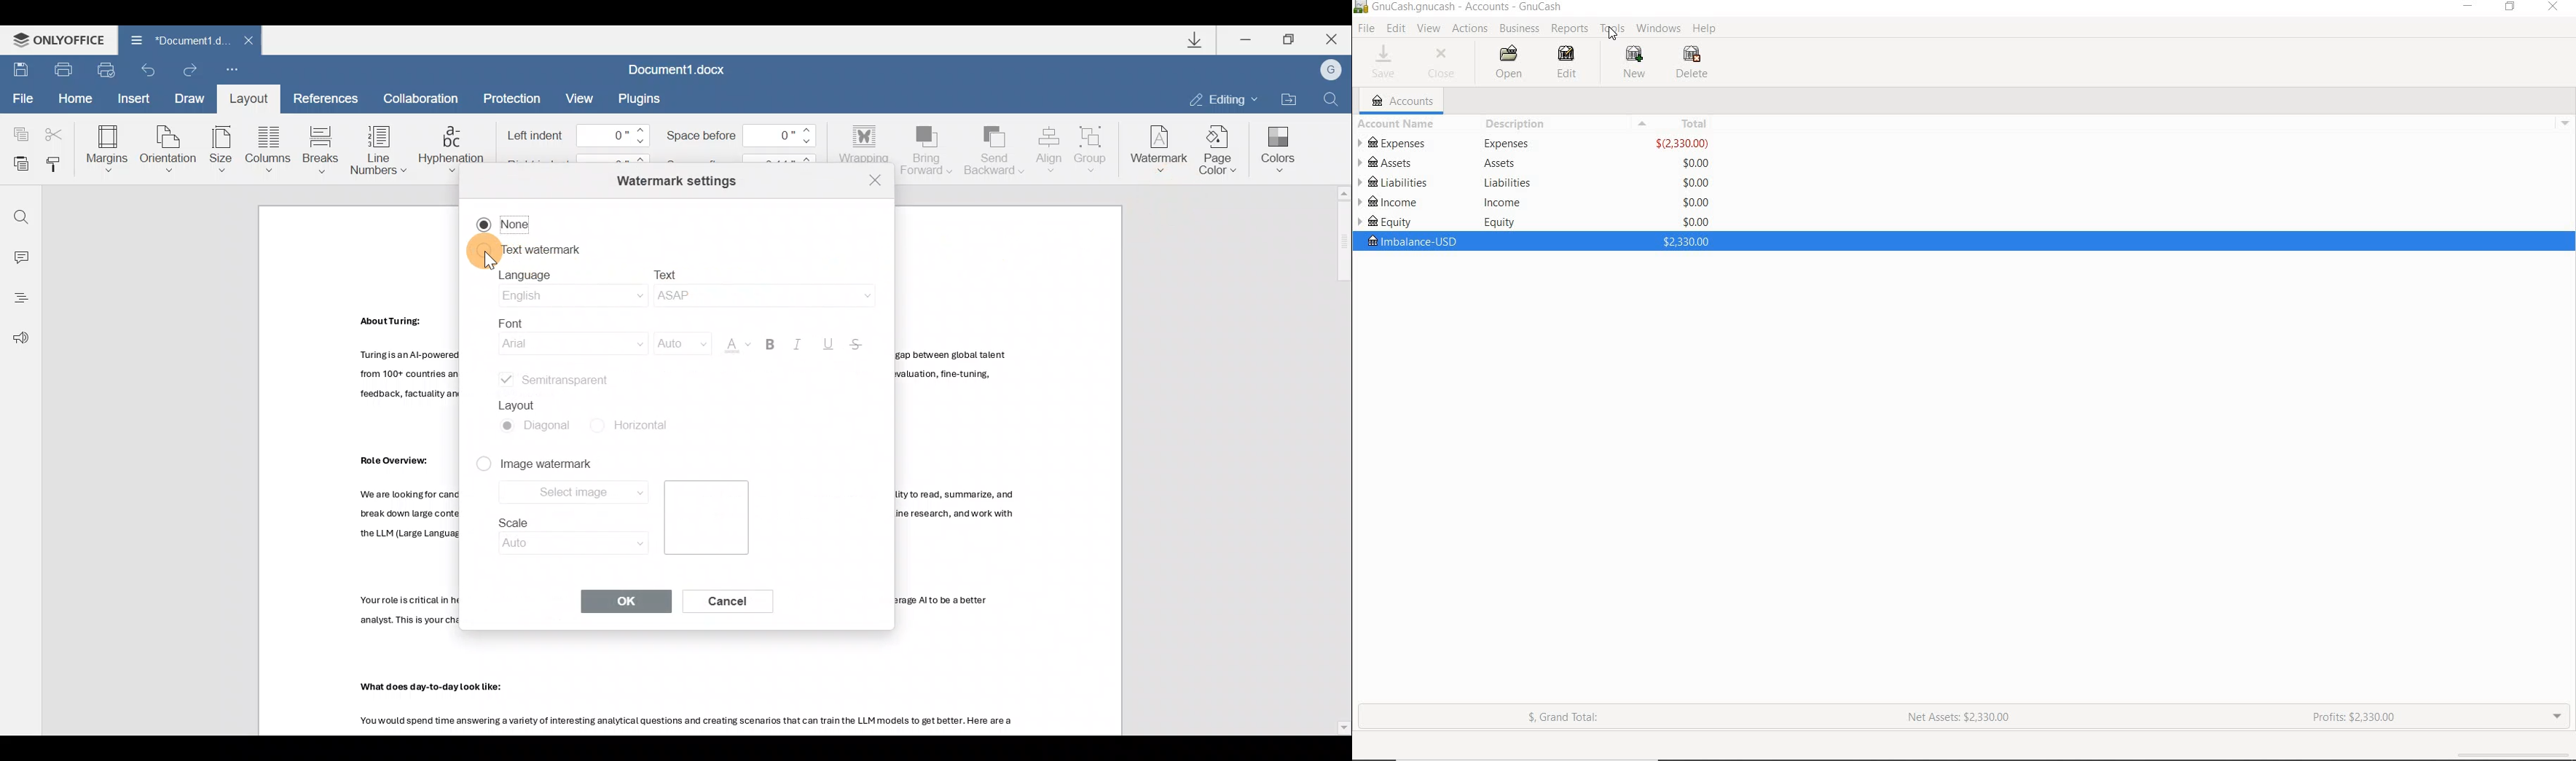  Describe the element at coordinates (566, 286) in the screenshot. I see `Language` at that location.